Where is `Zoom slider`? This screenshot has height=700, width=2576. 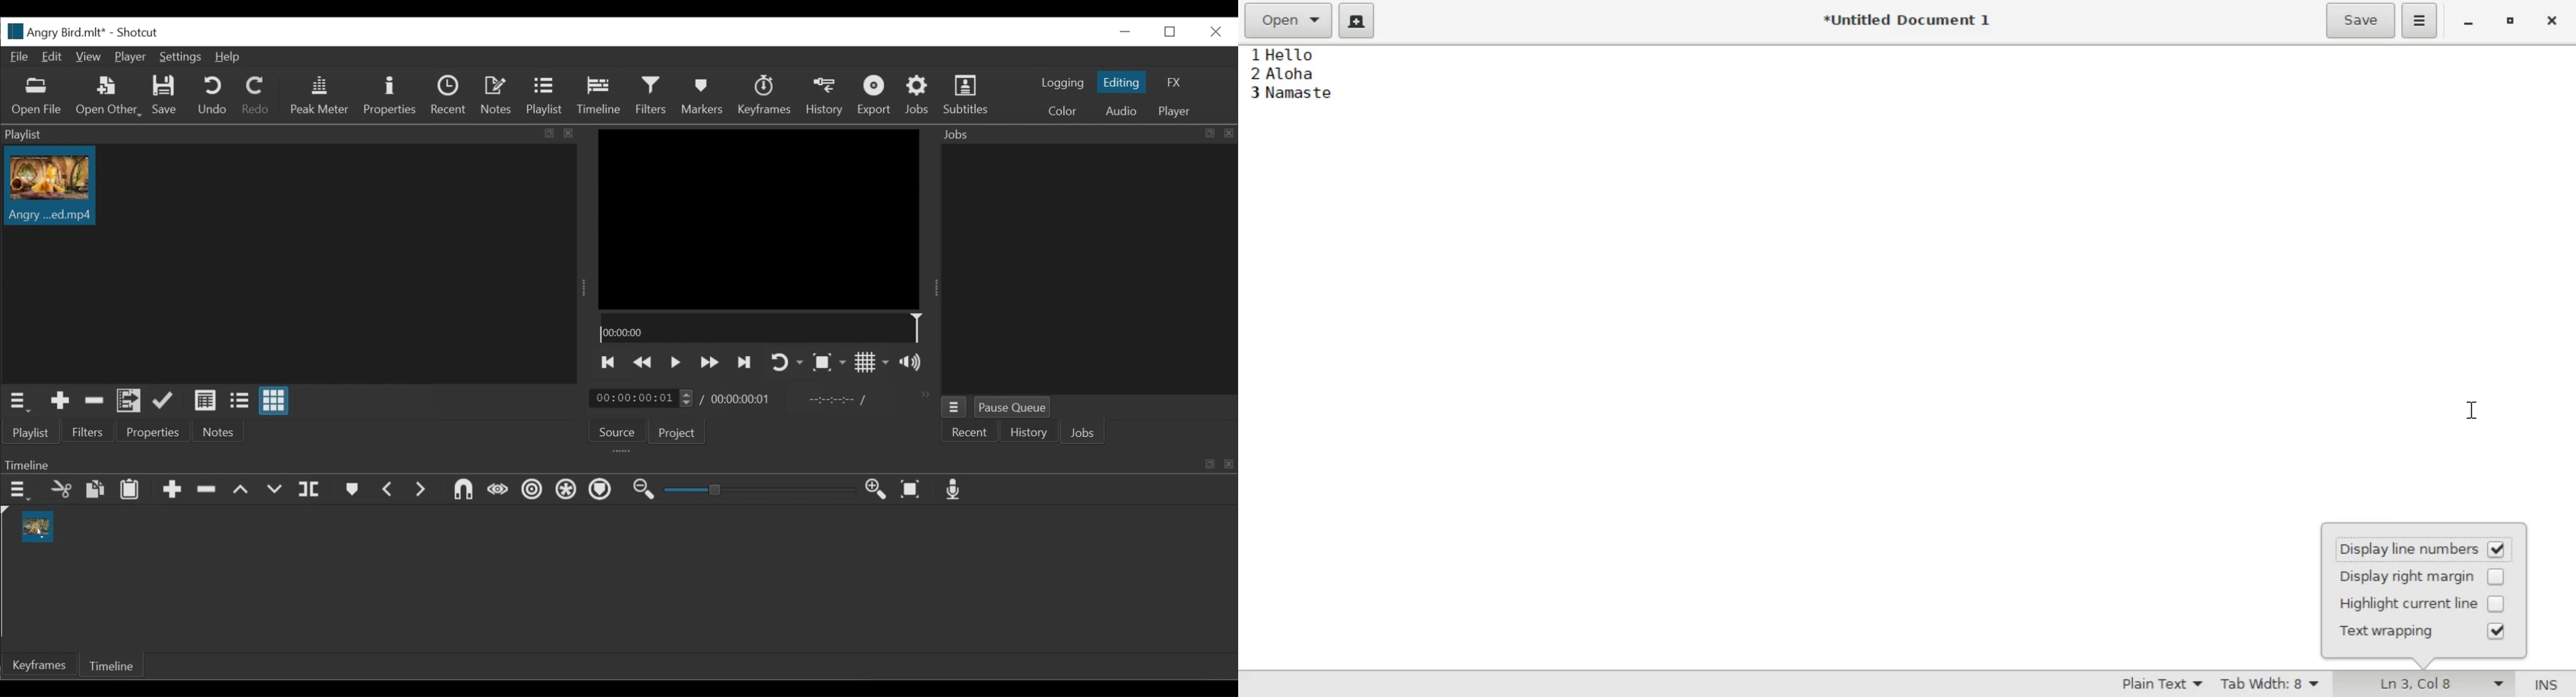
Zoom slider is located at coordinates (764, 489).